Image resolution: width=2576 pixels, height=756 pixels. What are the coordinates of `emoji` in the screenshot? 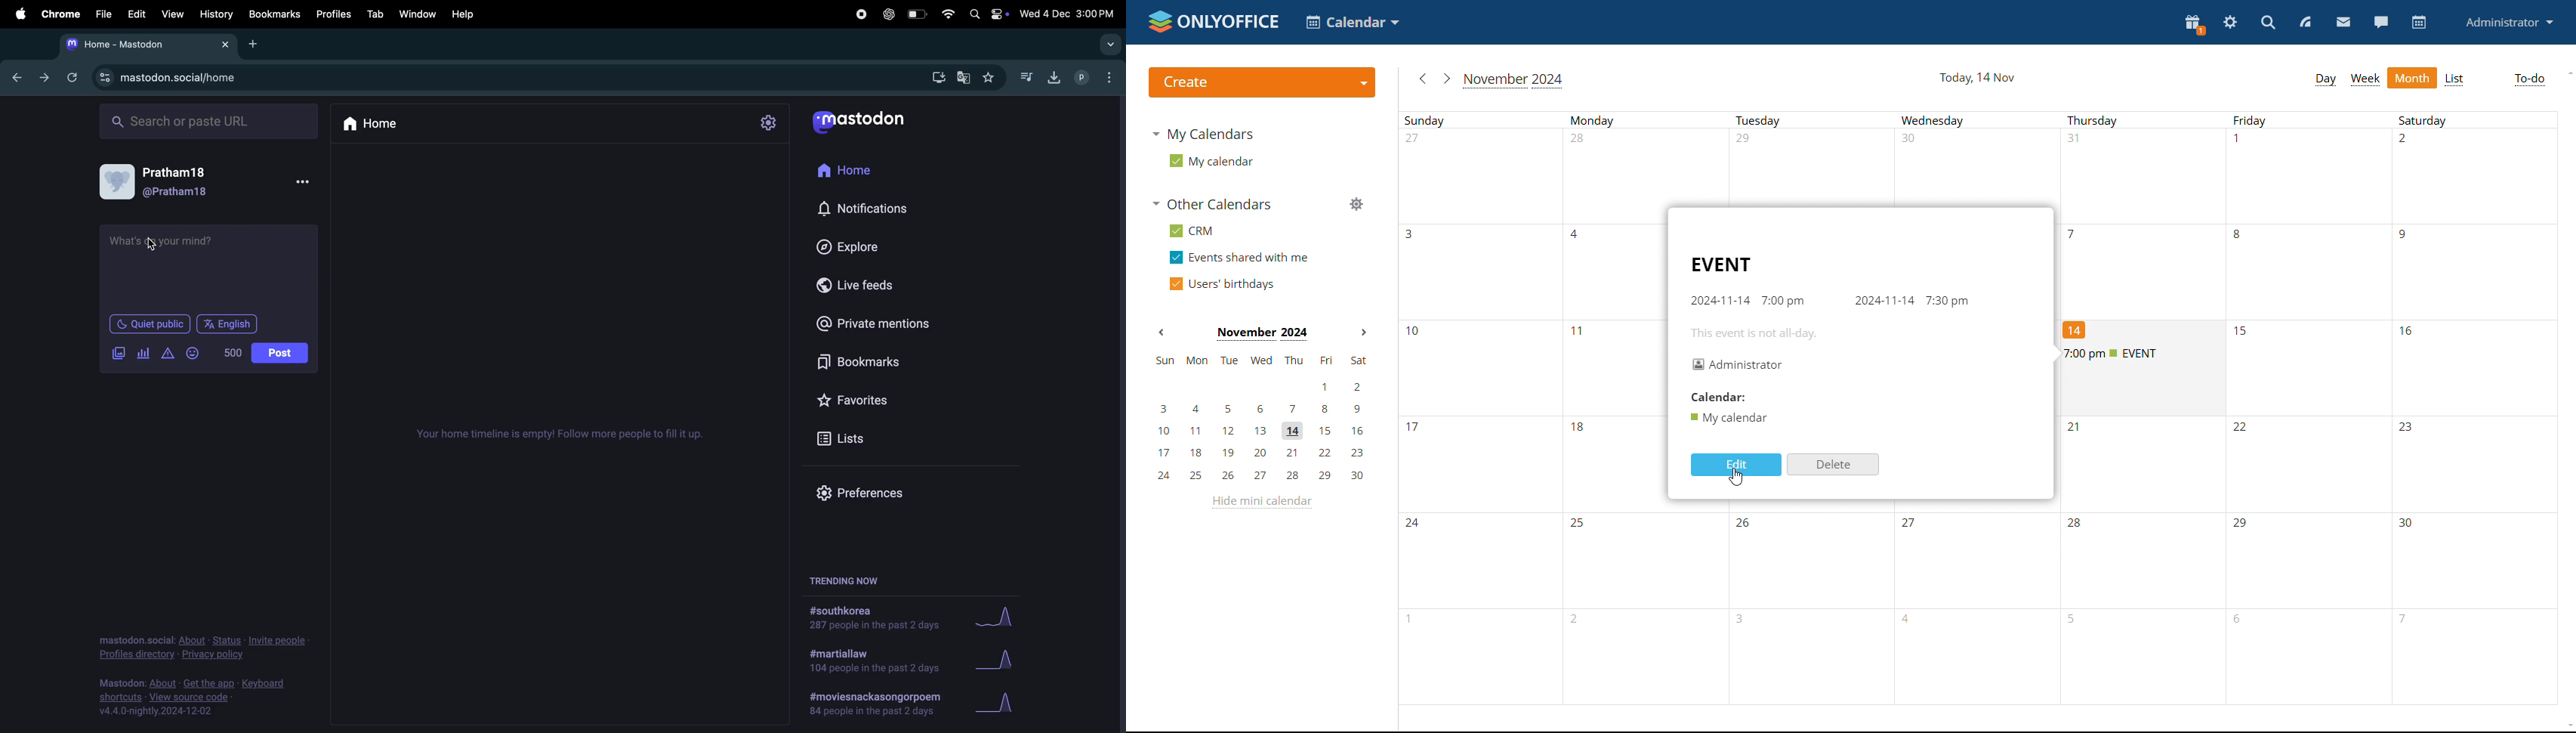 It's located at (196, 353).